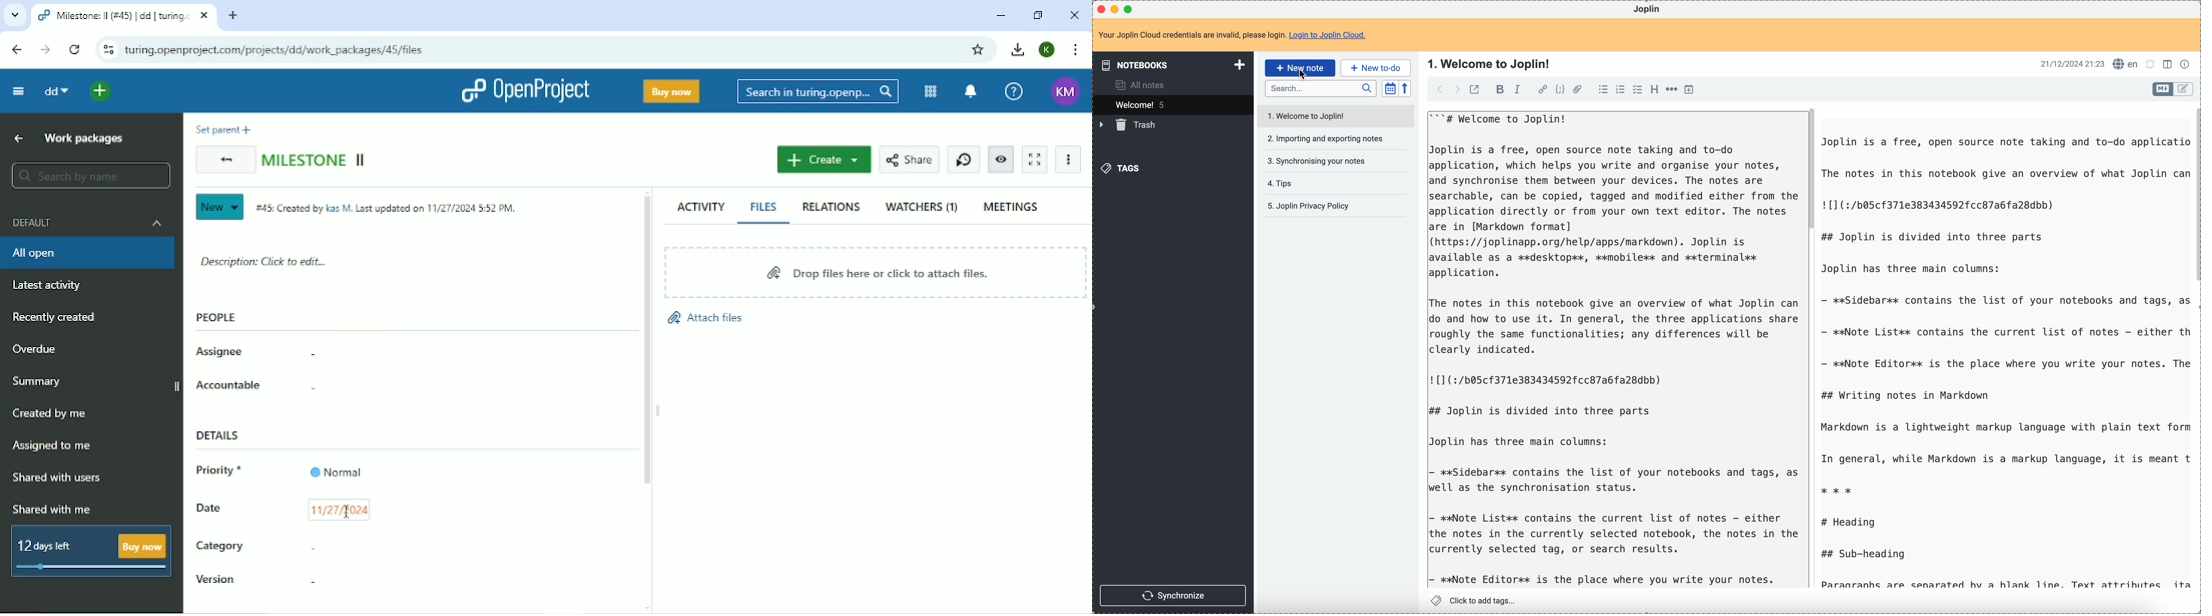 The image size is (2212, 616). Describe the element at coordinates (1579, 90) in the screenshot. I see `attach file` at that location.